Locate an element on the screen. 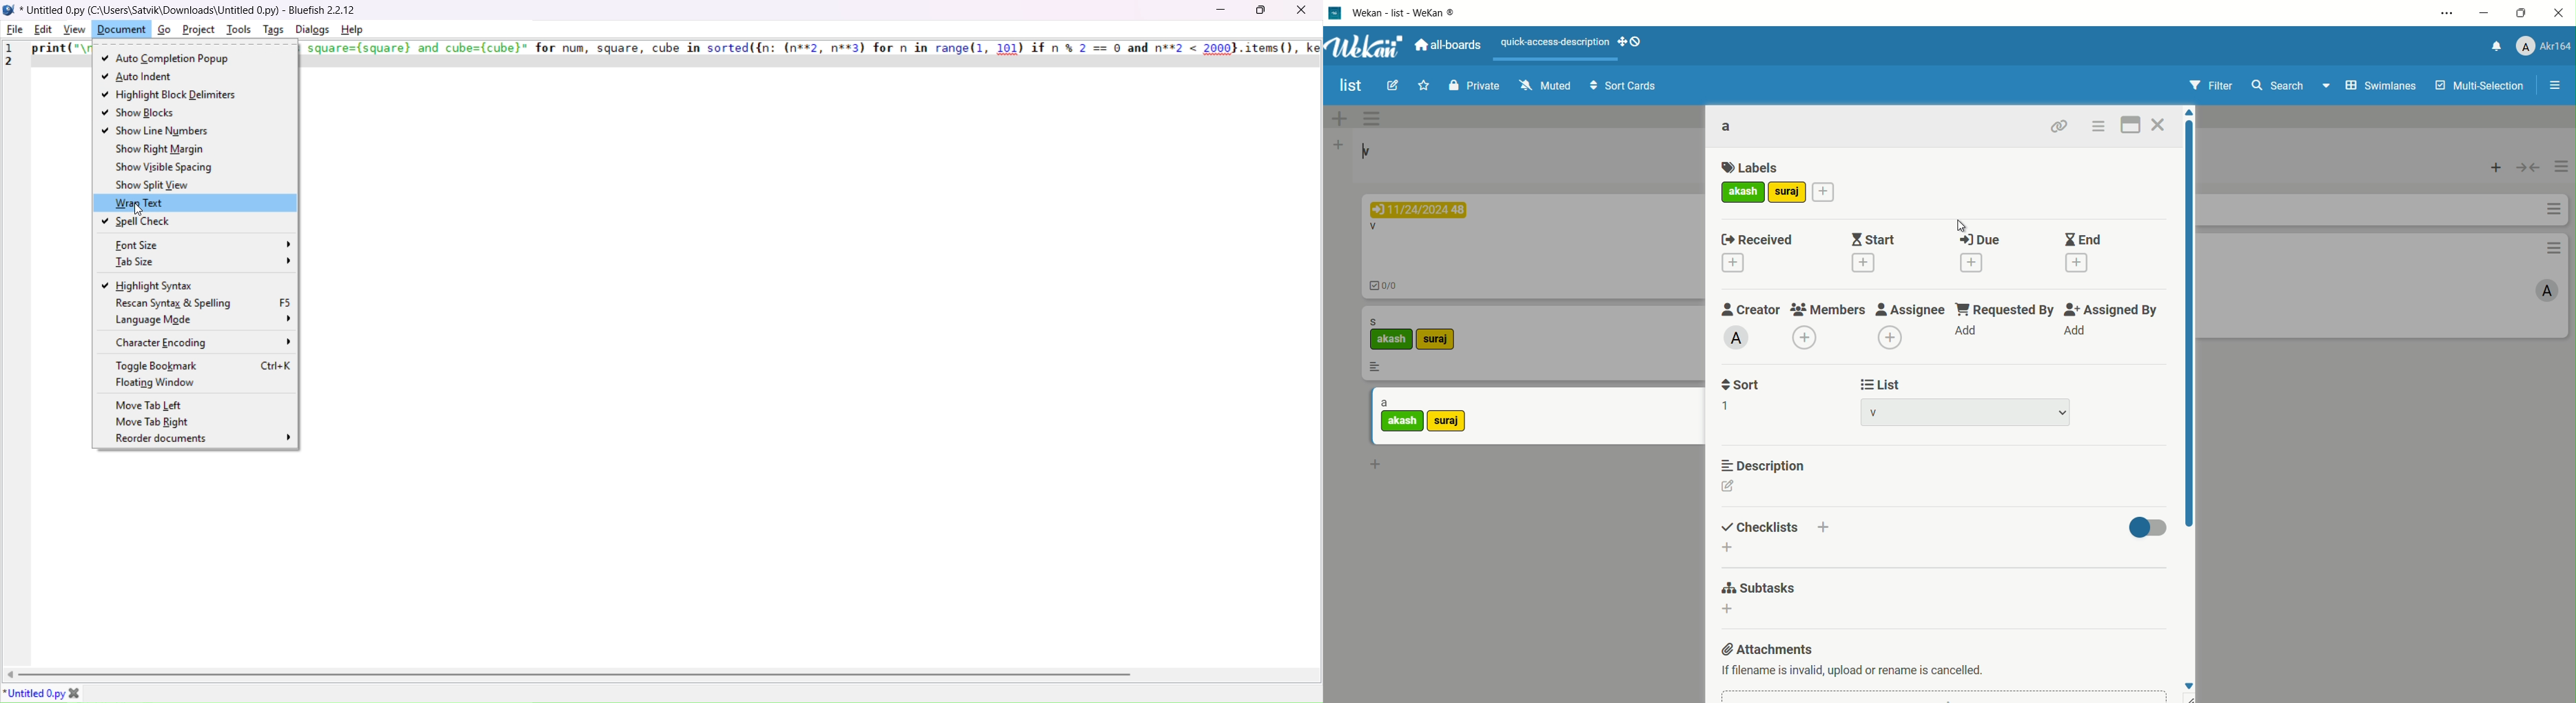 The height and width of the screenshot is (728, 2576). add is located at coordinates (1336, 119).